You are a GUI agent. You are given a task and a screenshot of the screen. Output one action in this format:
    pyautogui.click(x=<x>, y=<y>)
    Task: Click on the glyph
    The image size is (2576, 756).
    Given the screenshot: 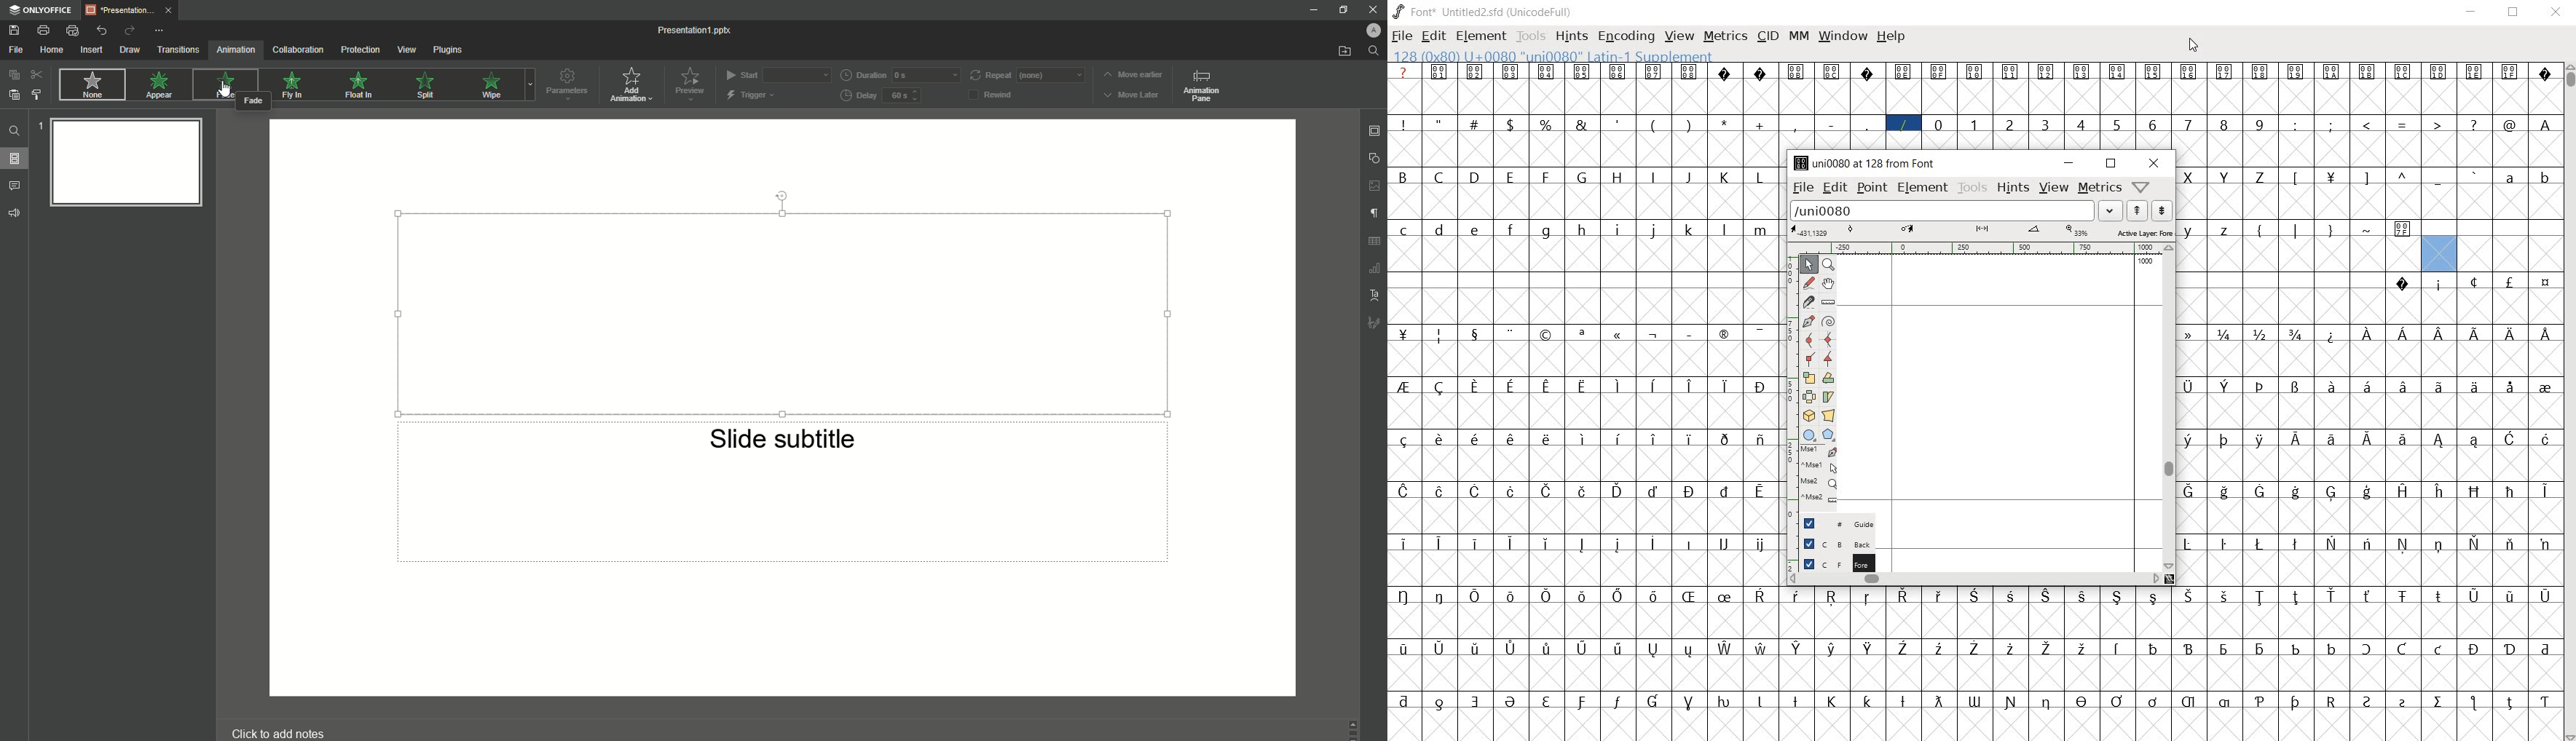 What is the action you would take?
    pyautogui.click(x=2545, y=597)
    